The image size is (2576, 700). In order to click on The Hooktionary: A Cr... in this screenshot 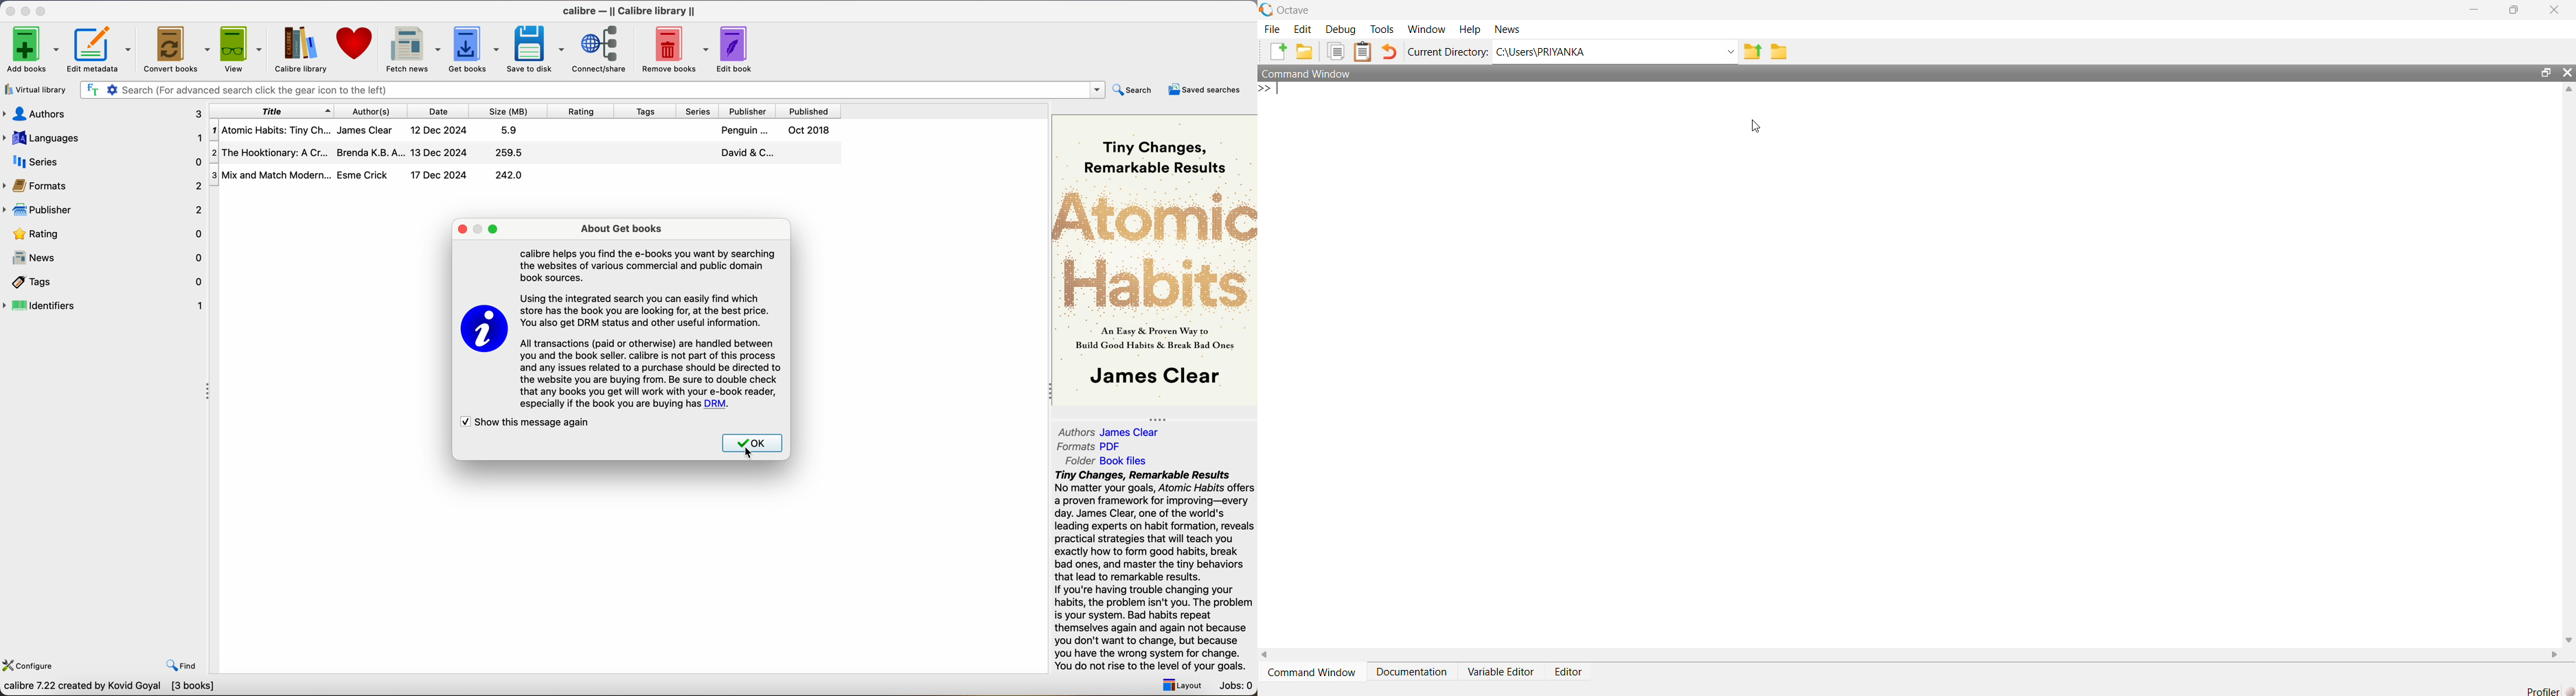, I will do `click(270, 154)`.